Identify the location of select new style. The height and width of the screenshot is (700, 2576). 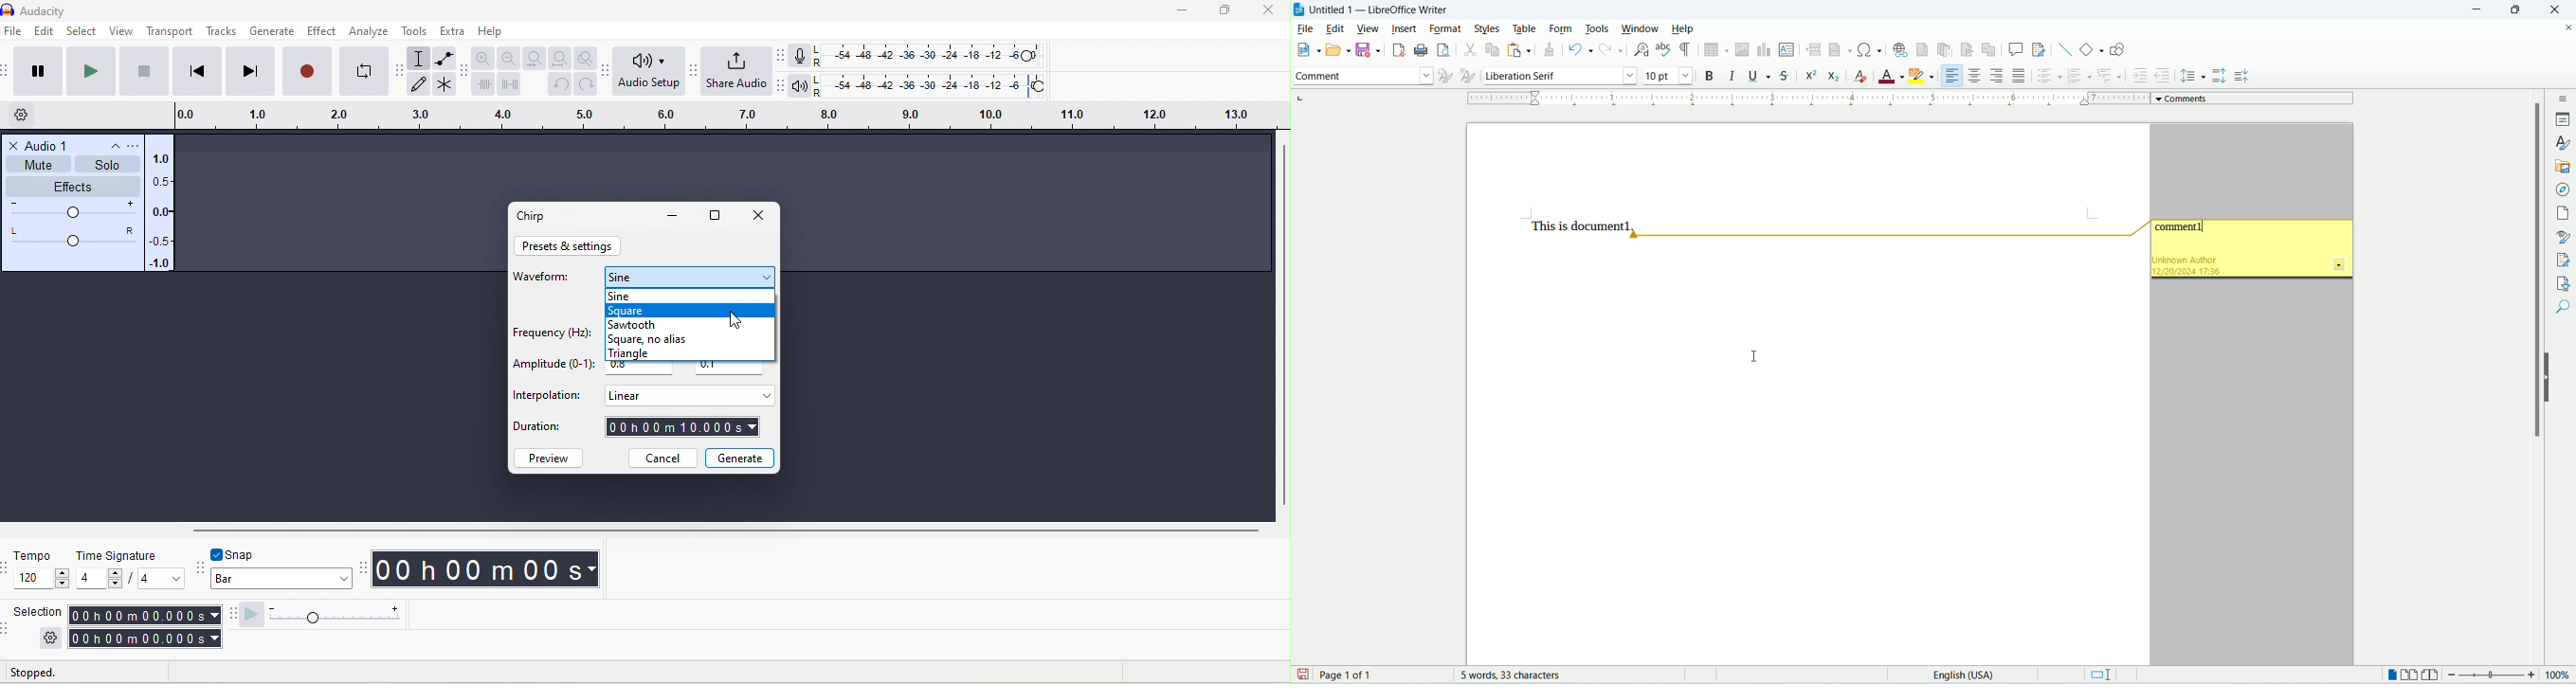
(1466, 77).